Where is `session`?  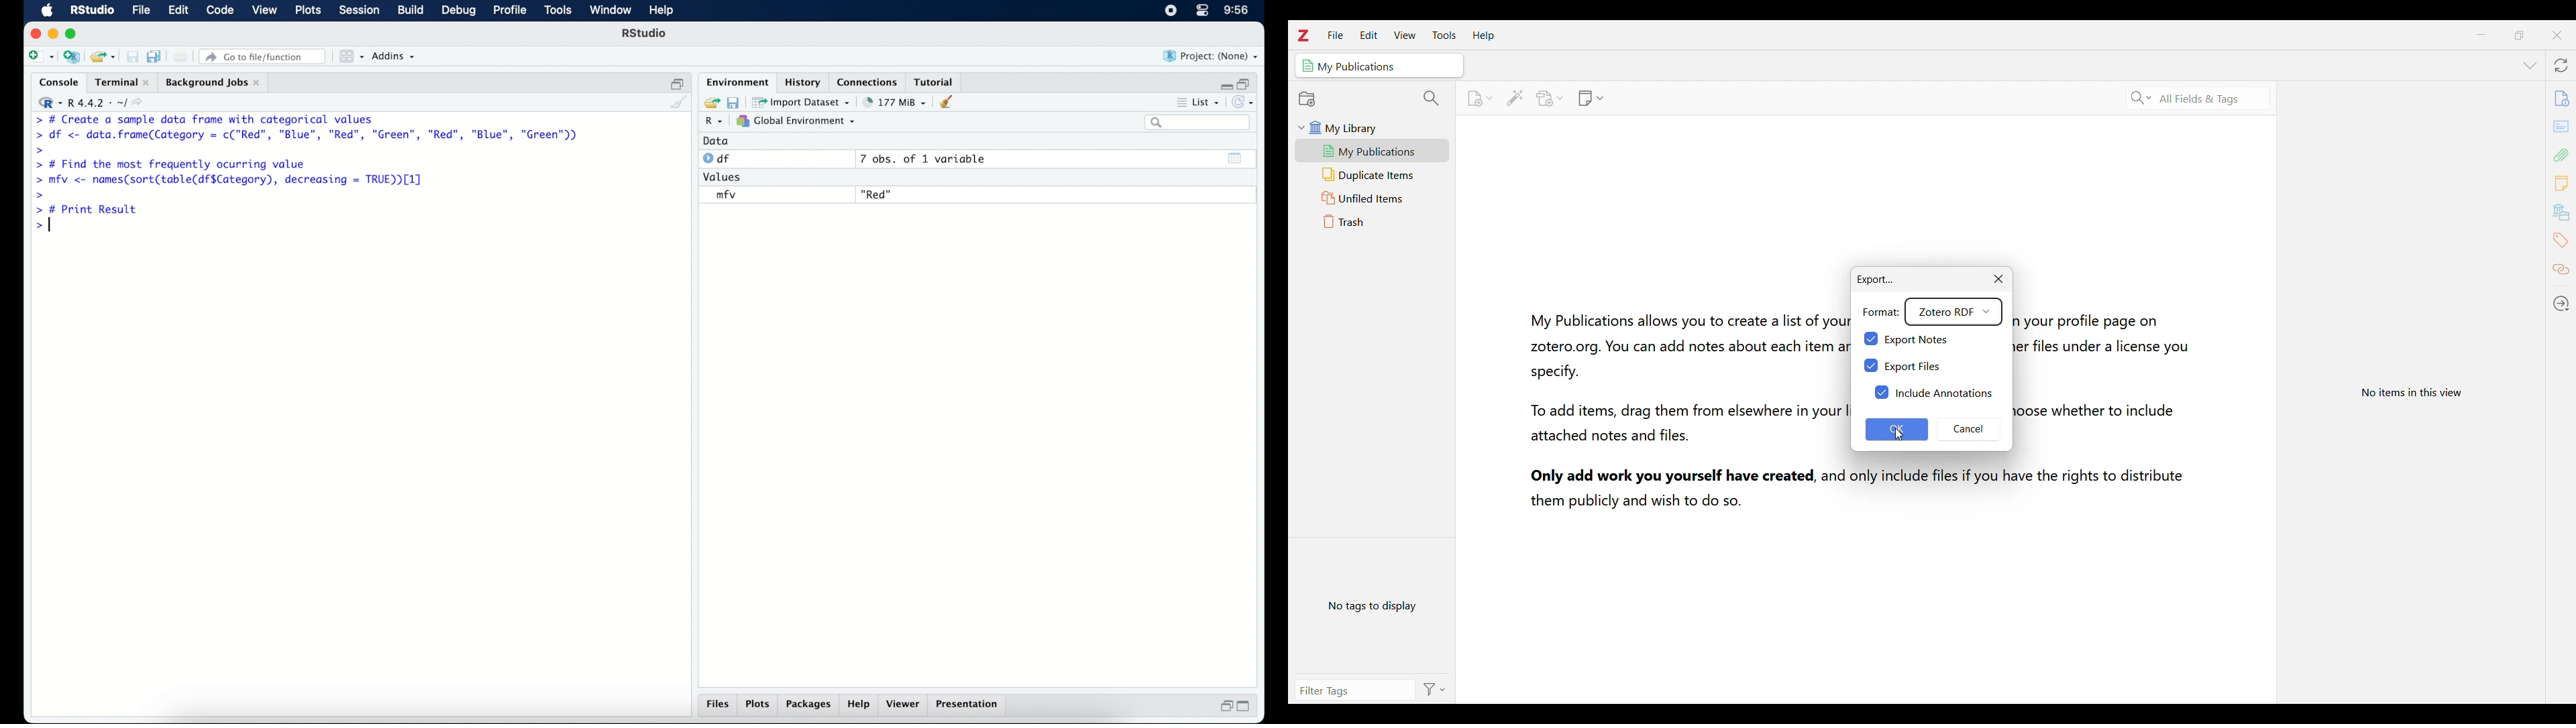
session is located at coordinates (360, 11).